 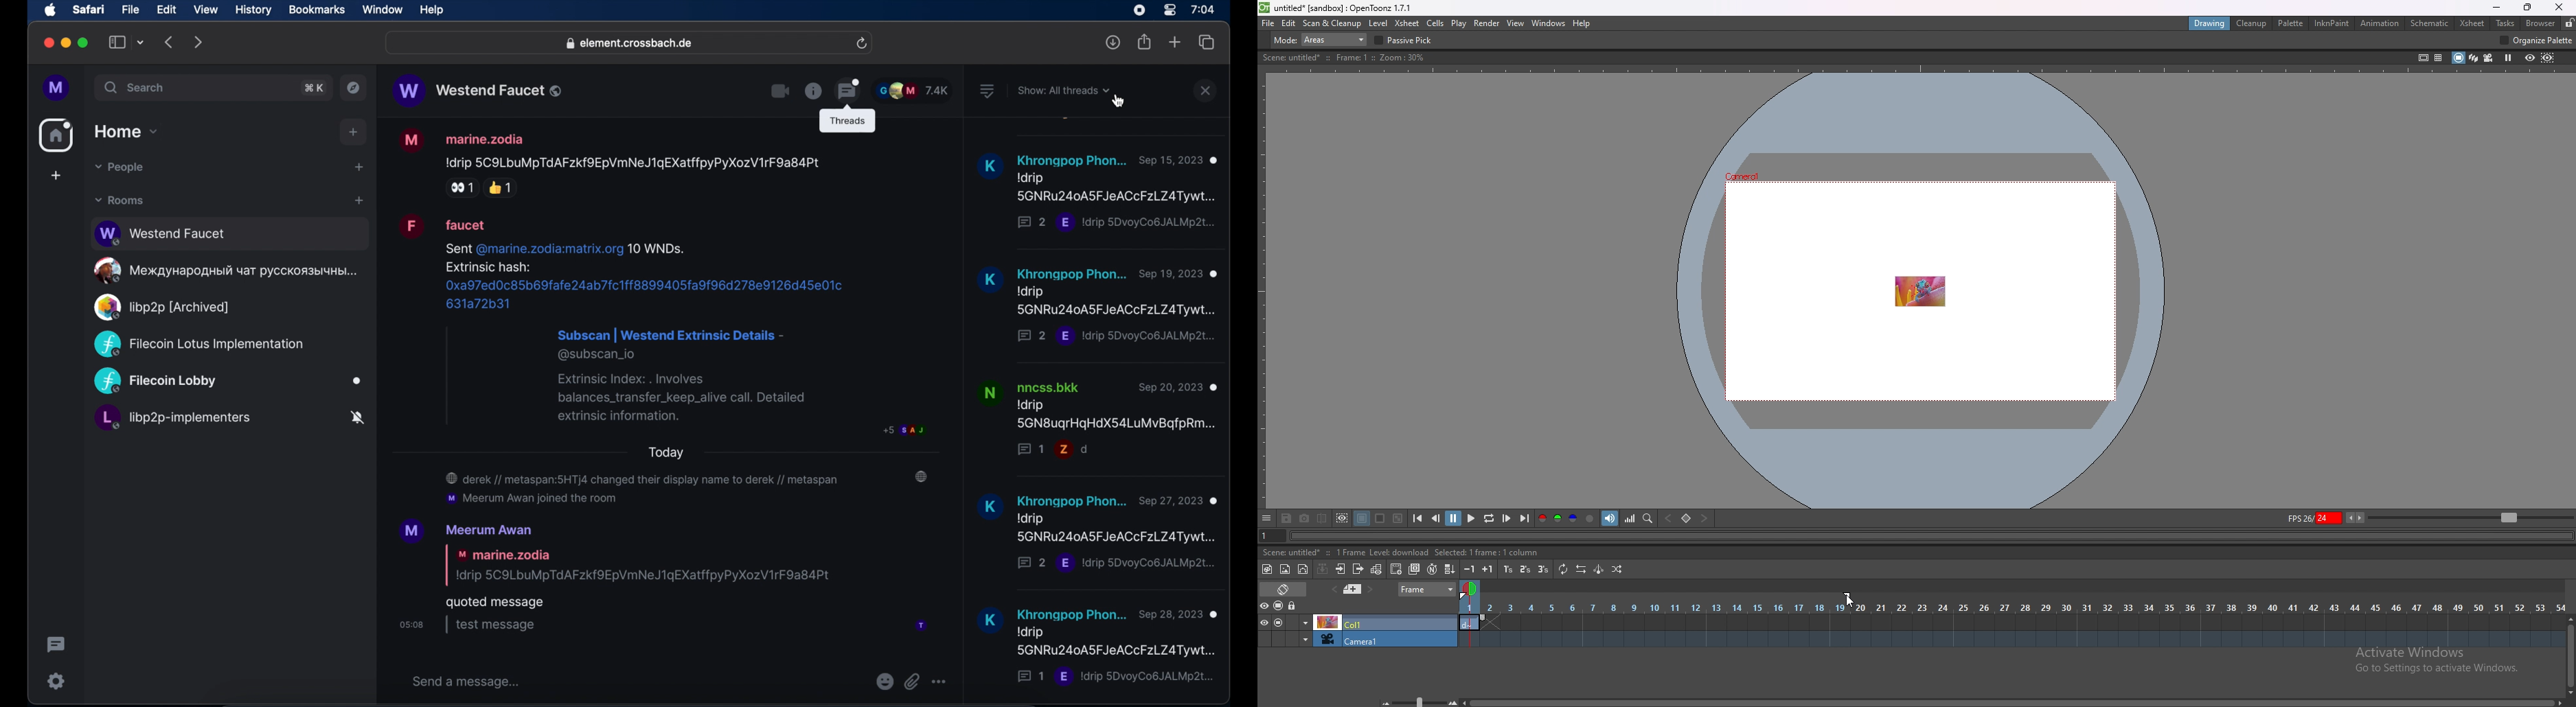 I want to click on show tab overview, so click(x=116, y=42).